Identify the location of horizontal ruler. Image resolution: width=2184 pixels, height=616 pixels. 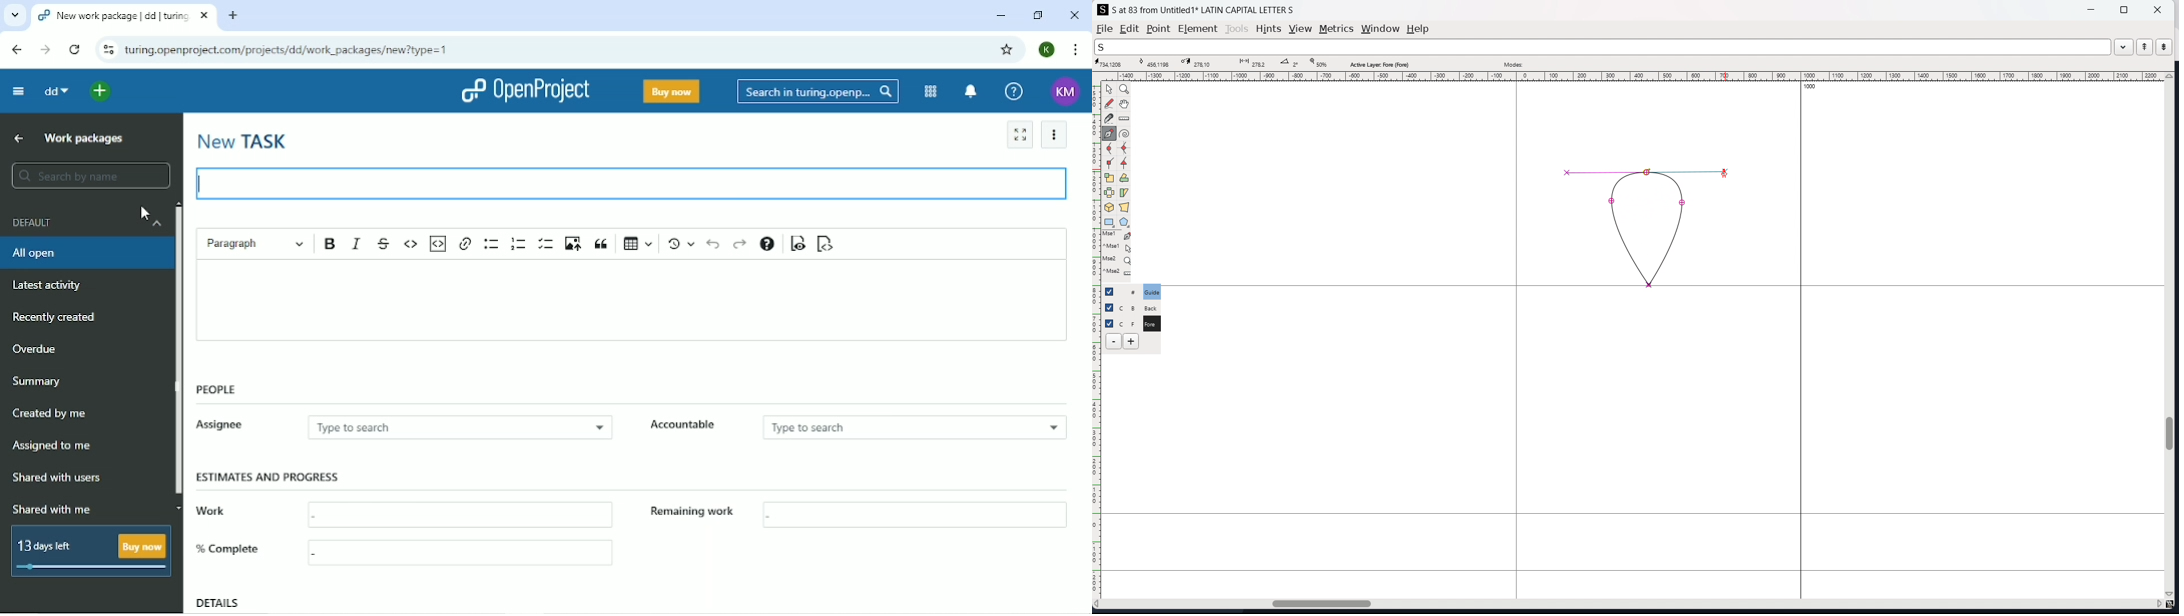
(1630, 76).